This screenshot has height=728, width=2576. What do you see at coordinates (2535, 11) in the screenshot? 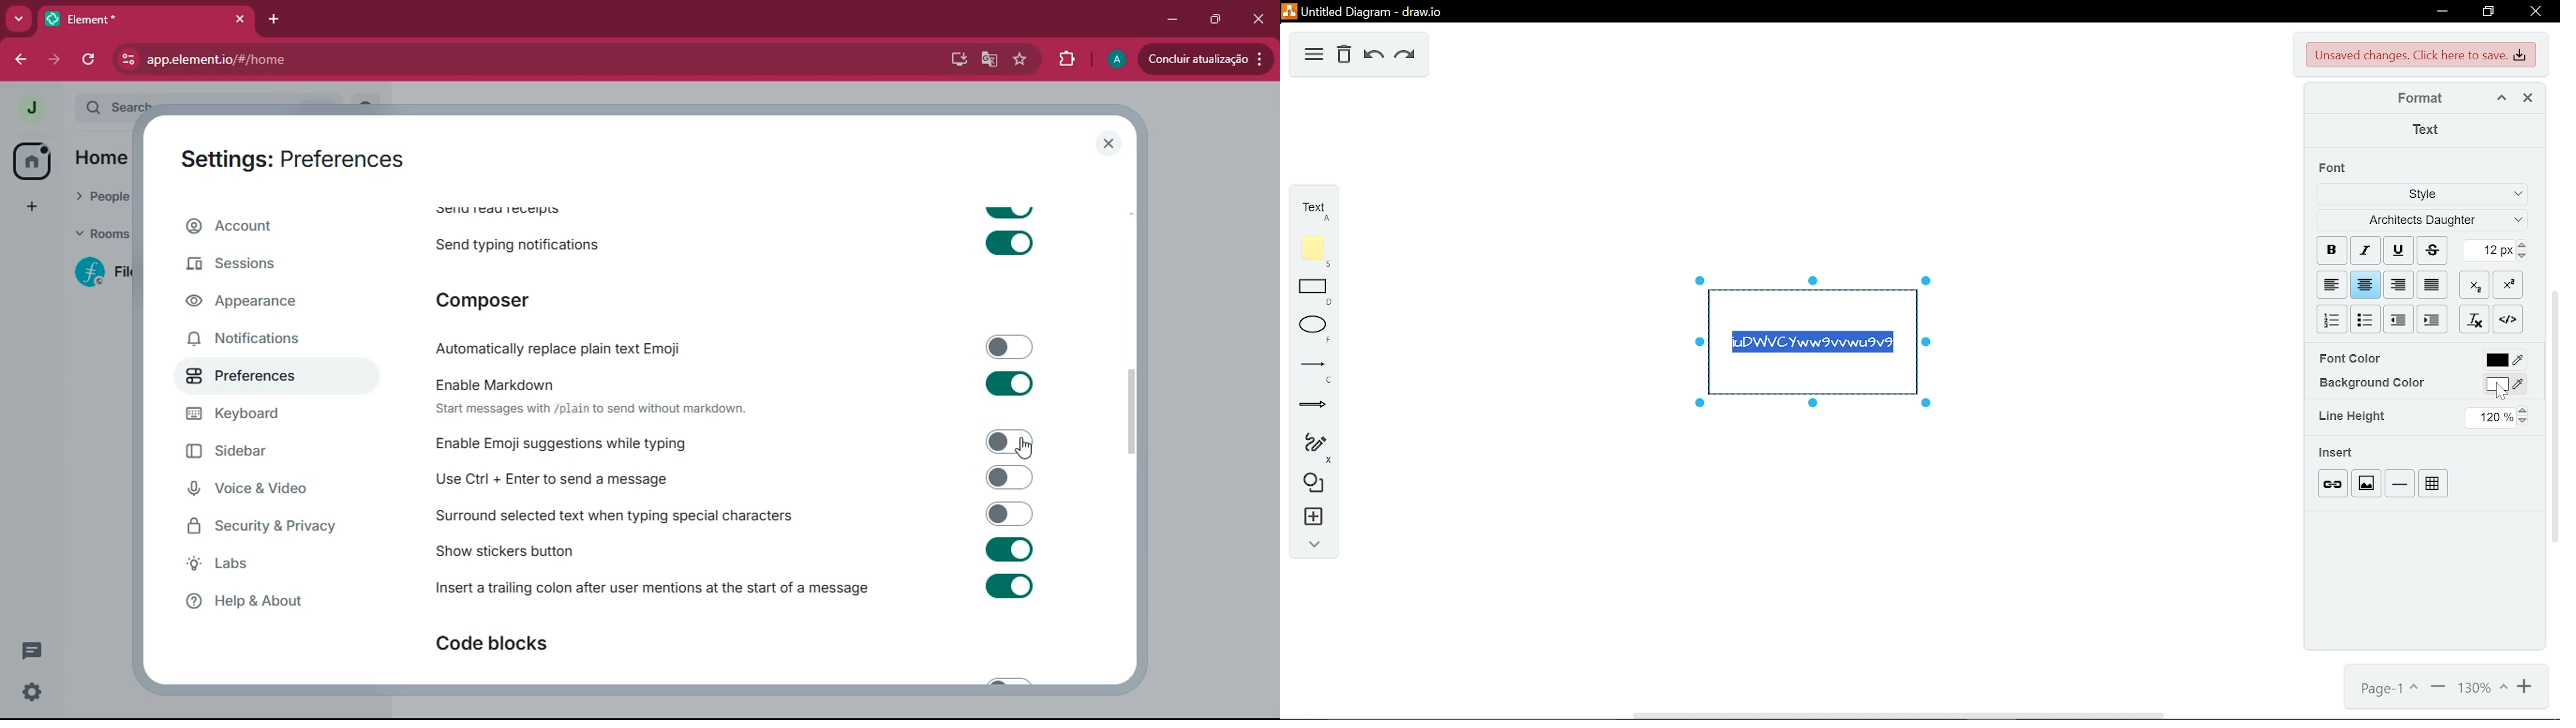
I see `close` at bounding box center [2535, 11].